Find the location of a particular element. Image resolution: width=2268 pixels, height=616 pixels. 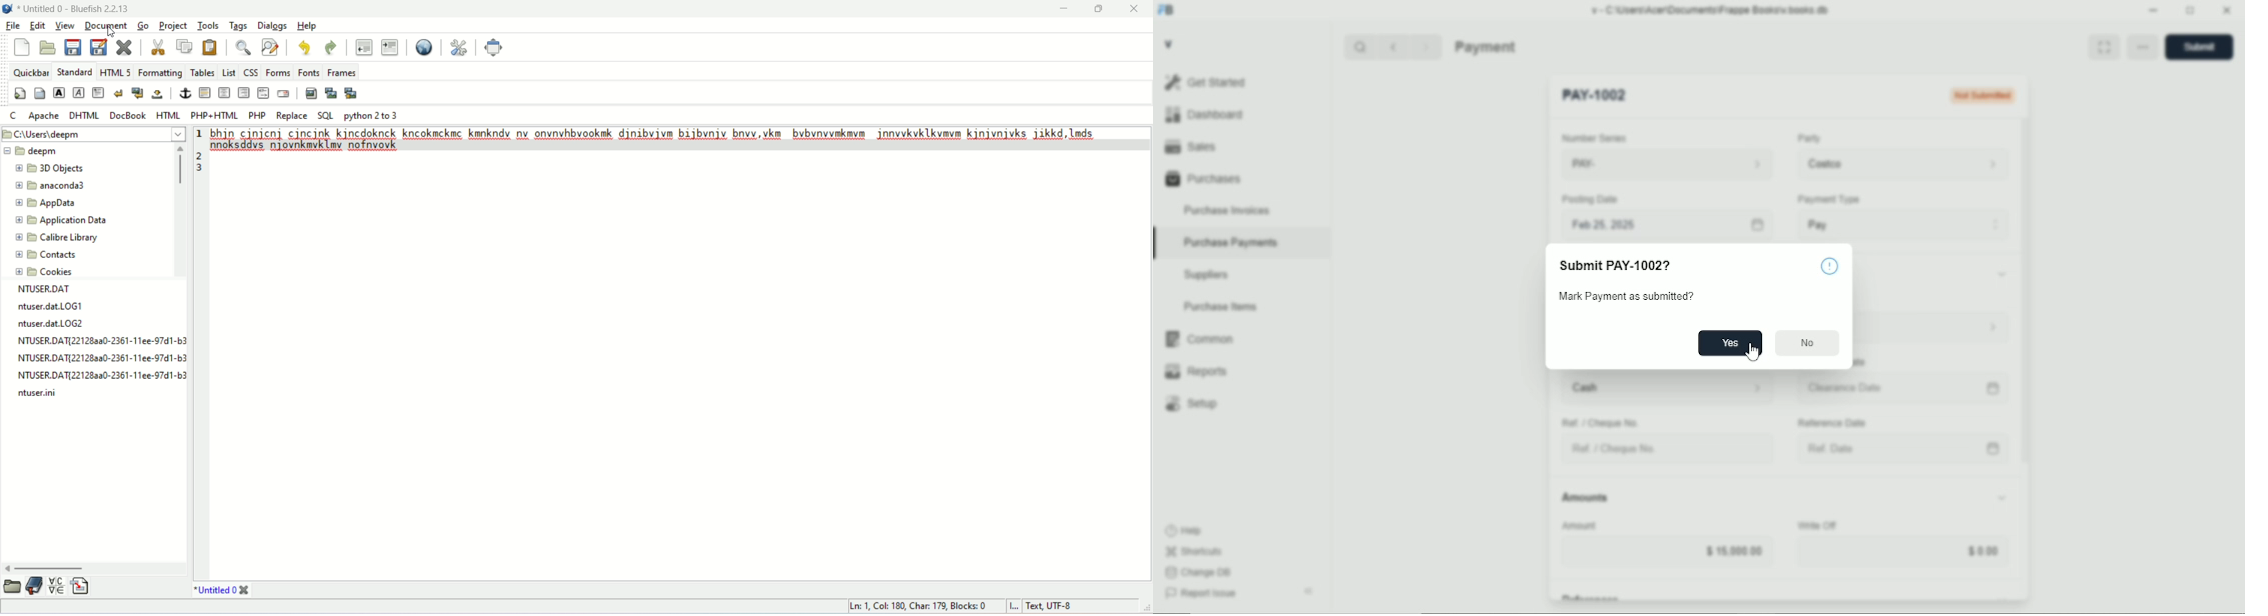

advanced find and replace is located at coordinates (269, 48).